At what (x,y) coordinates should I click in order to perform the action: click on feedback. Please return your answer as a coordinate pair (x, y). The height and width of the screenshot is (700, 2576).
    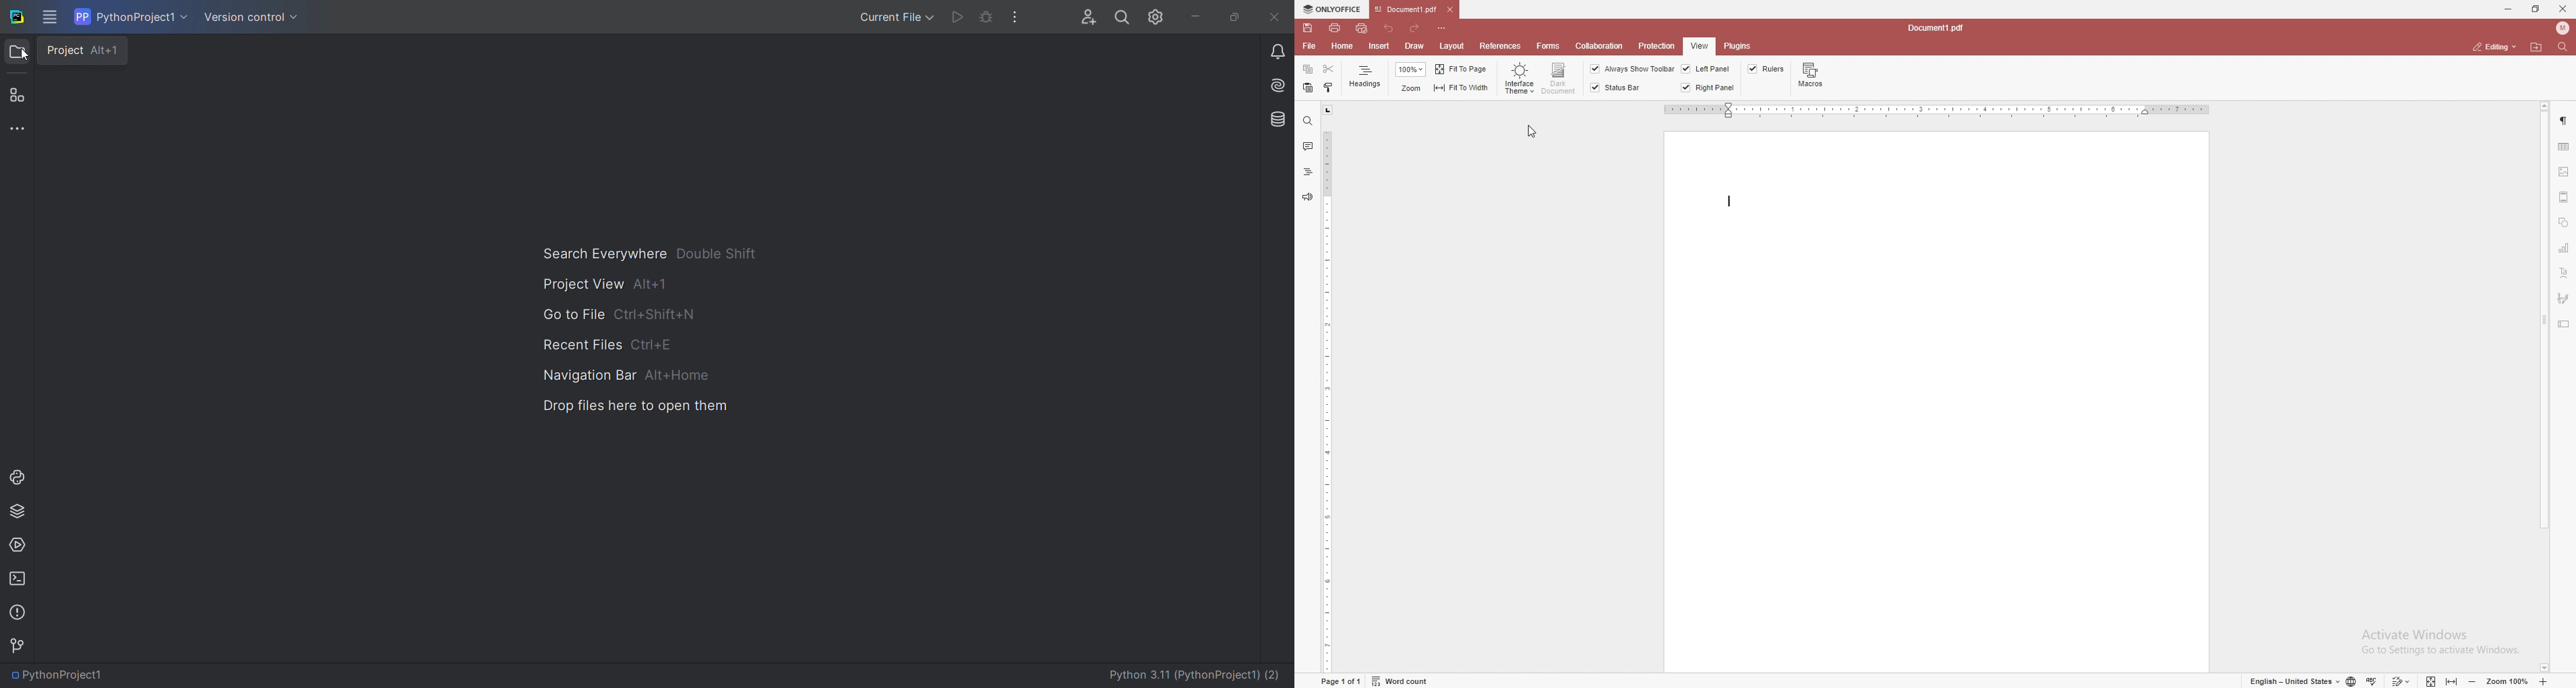
    Looking at the image, I should click on (1307, 198).